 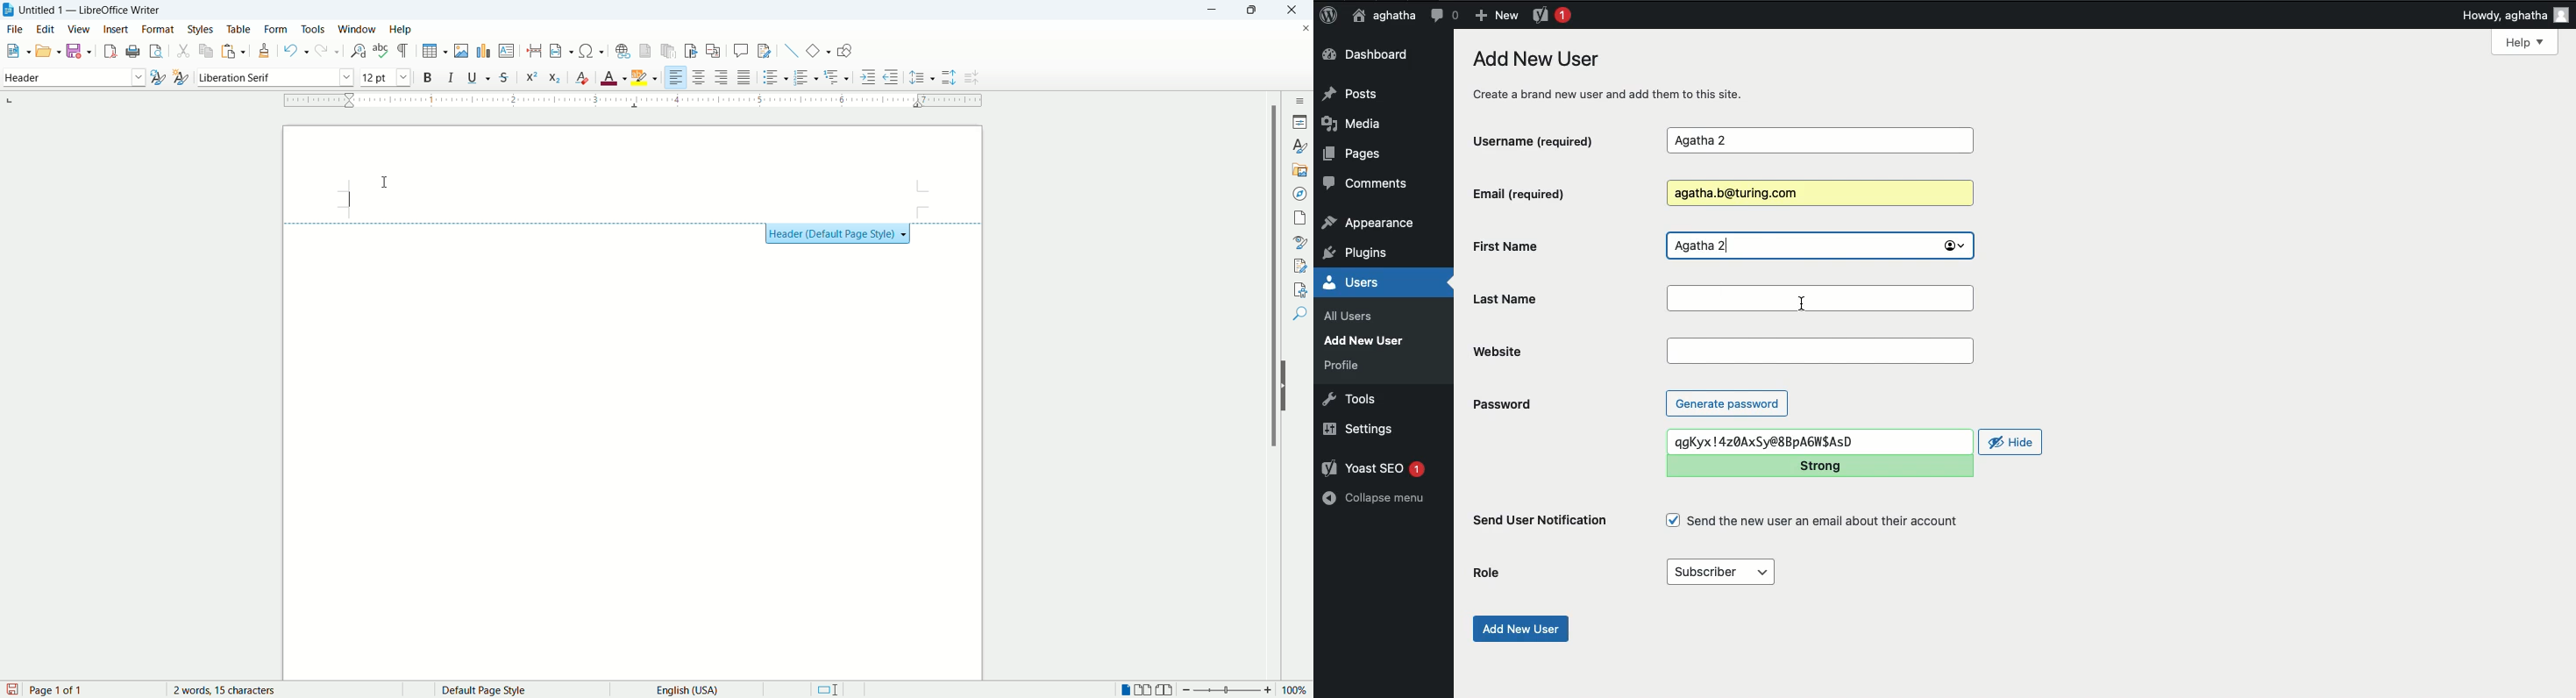 What do you see at coordinates (403, 51) in the screenshot?
I see `formatting marks` at bounding box center [403, 51].